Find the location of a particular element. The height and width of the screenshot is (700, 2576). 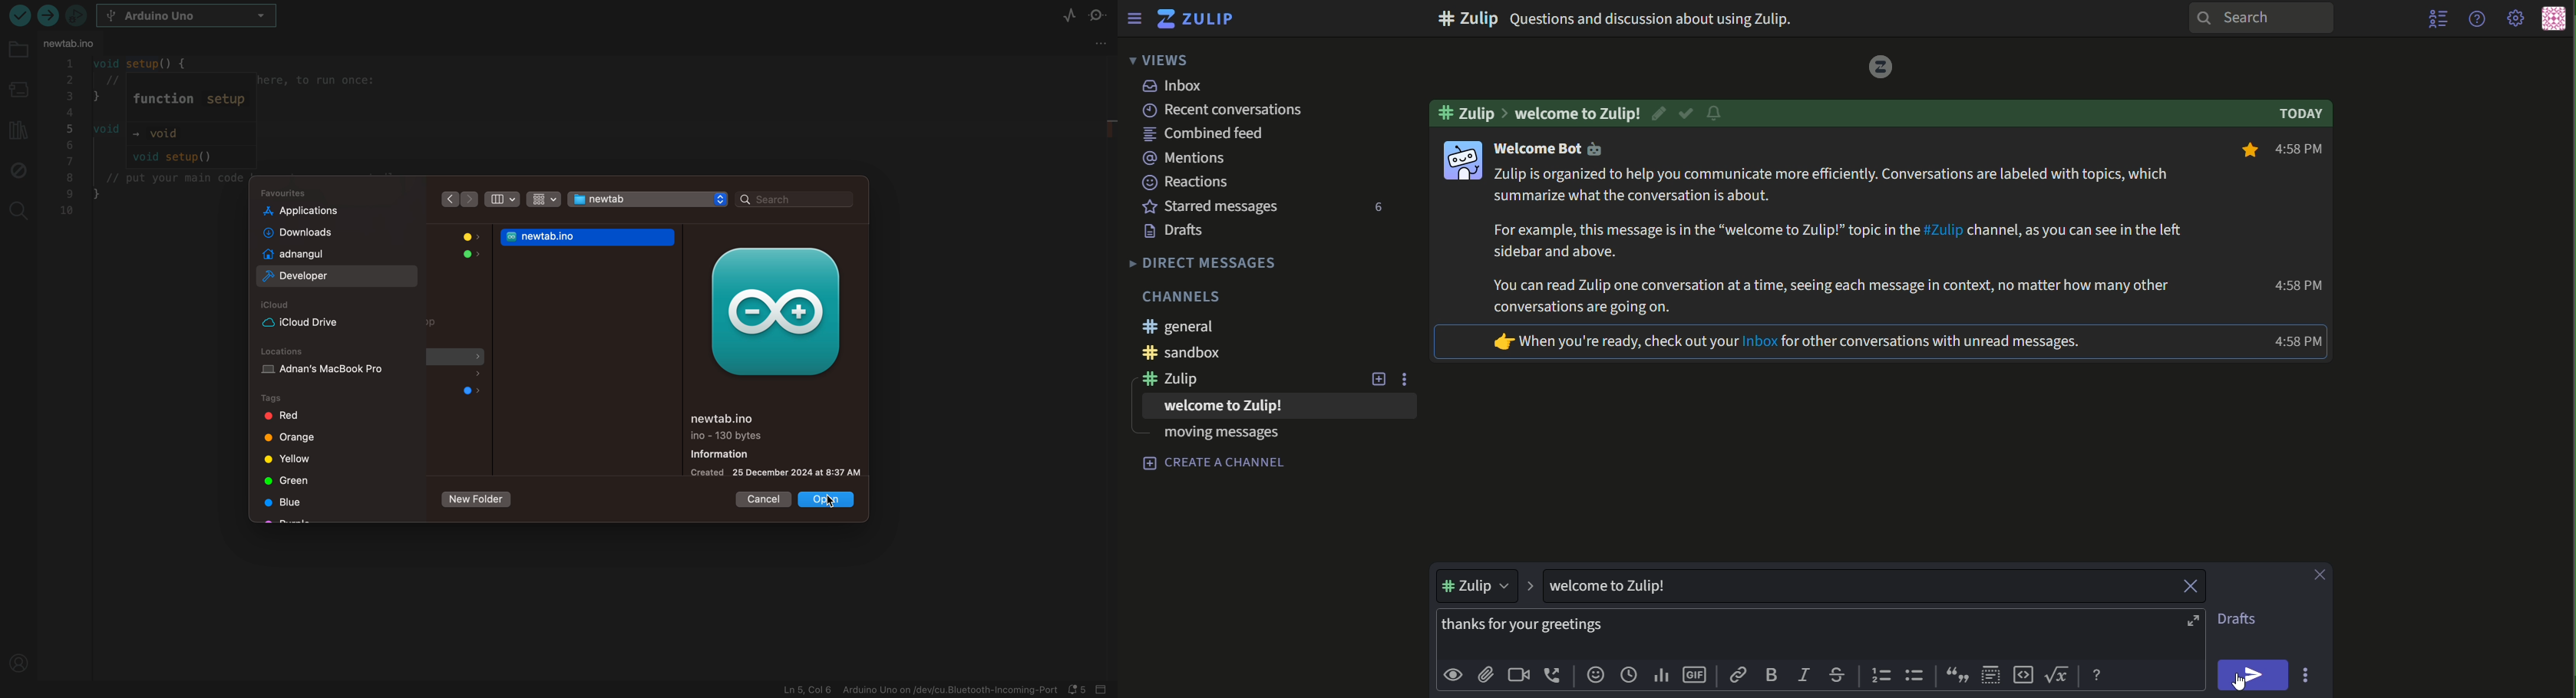

text is located at coordinates (1277, 110).